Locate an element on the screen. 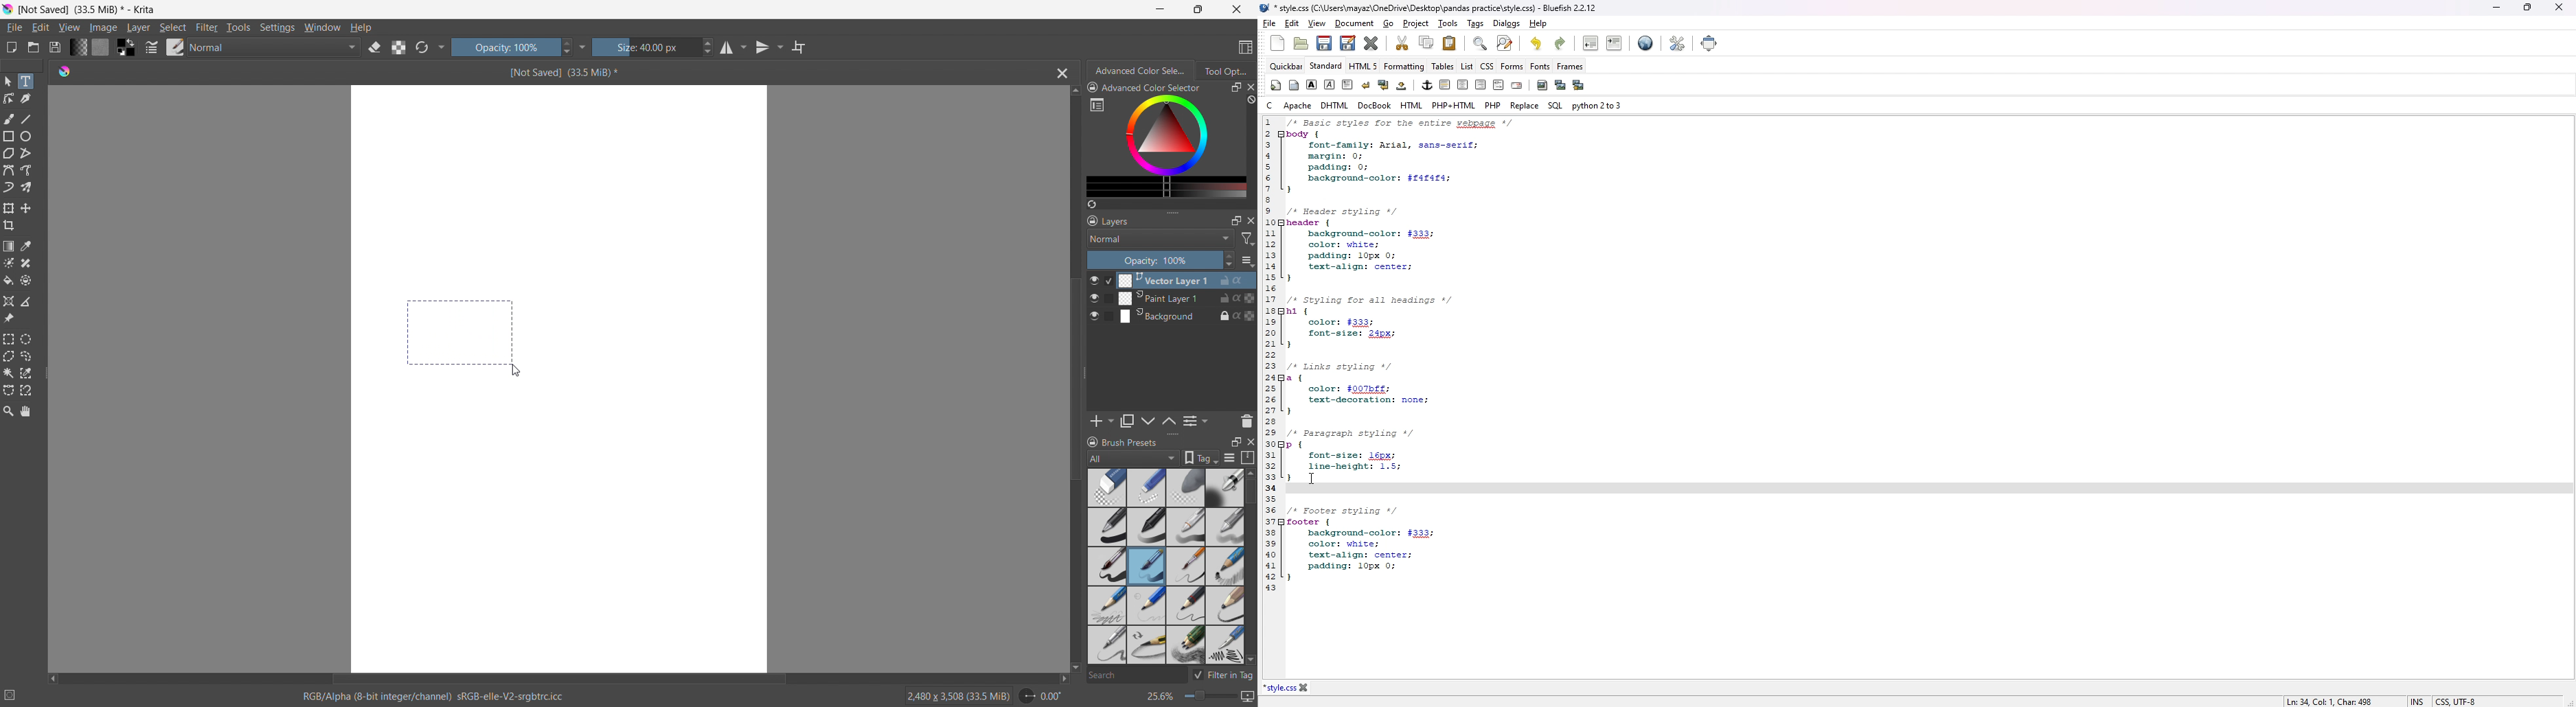 Image resolution: width=2576 pixels, height=728 pixels. tools is located at coordinates (239, 27).